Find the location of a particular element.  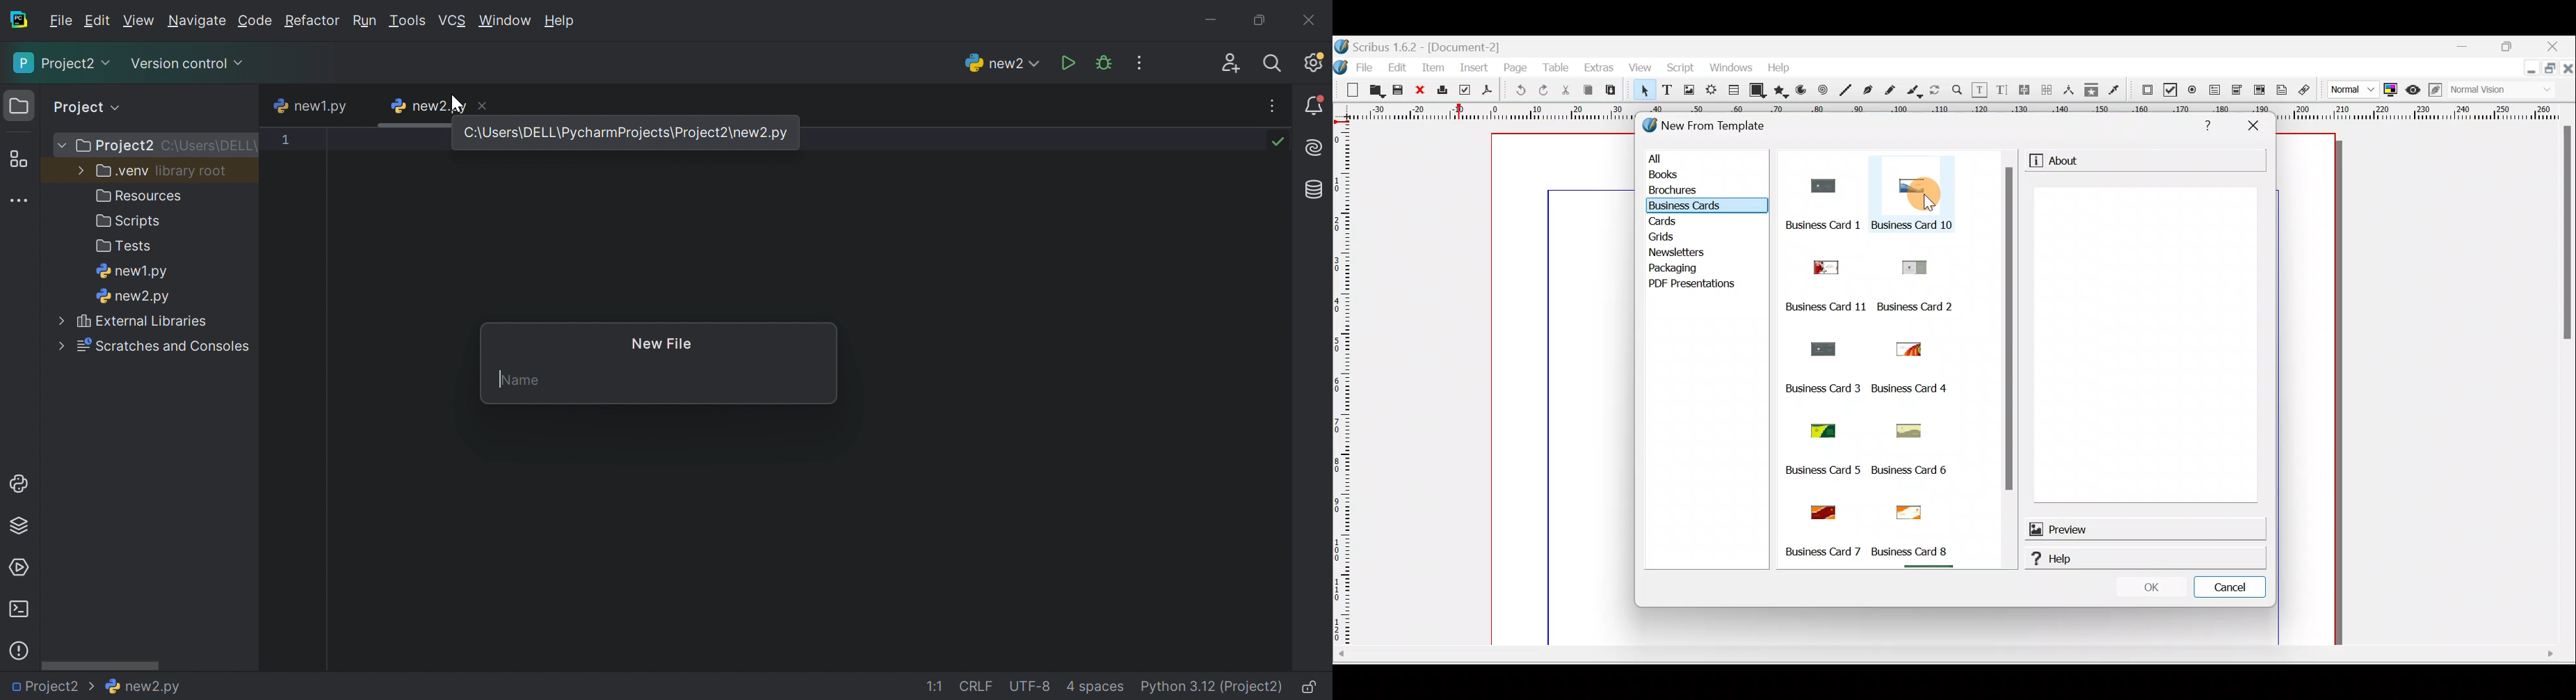

Brochures is located at coordinates (1700, 194).